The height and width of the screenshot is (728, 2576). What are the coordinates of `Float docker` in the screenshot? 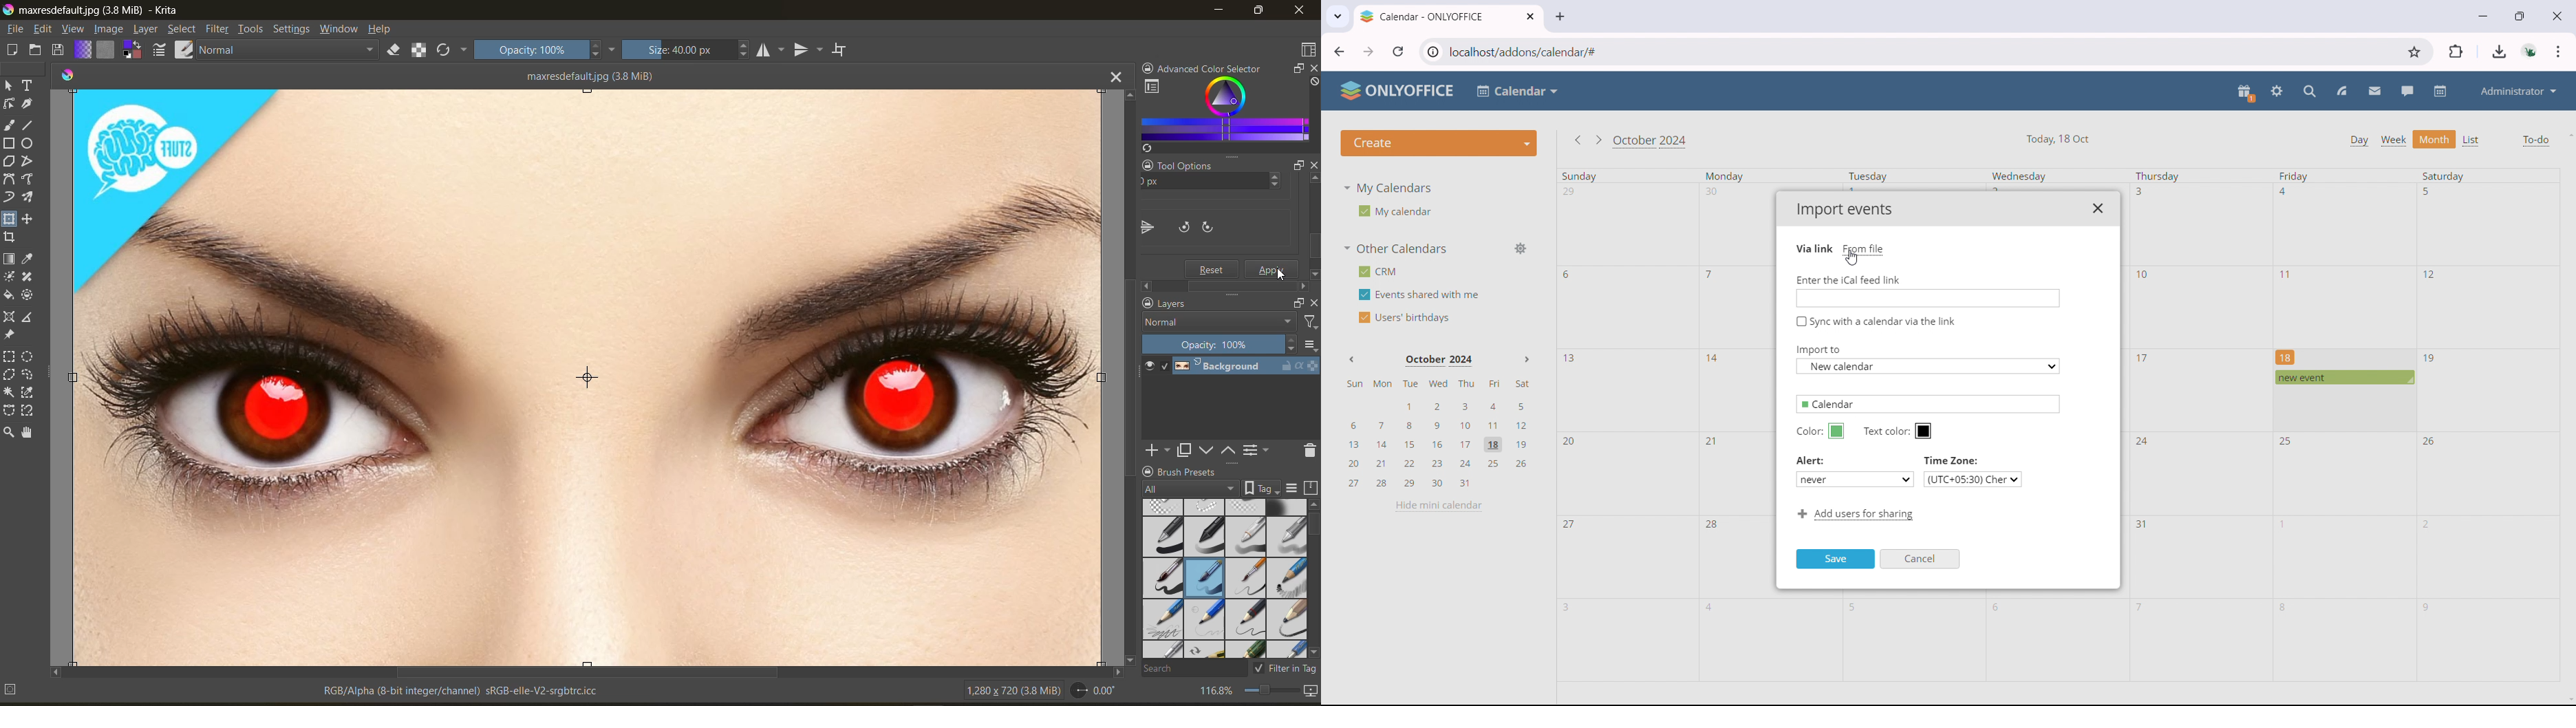 It's located at (1291, 165).